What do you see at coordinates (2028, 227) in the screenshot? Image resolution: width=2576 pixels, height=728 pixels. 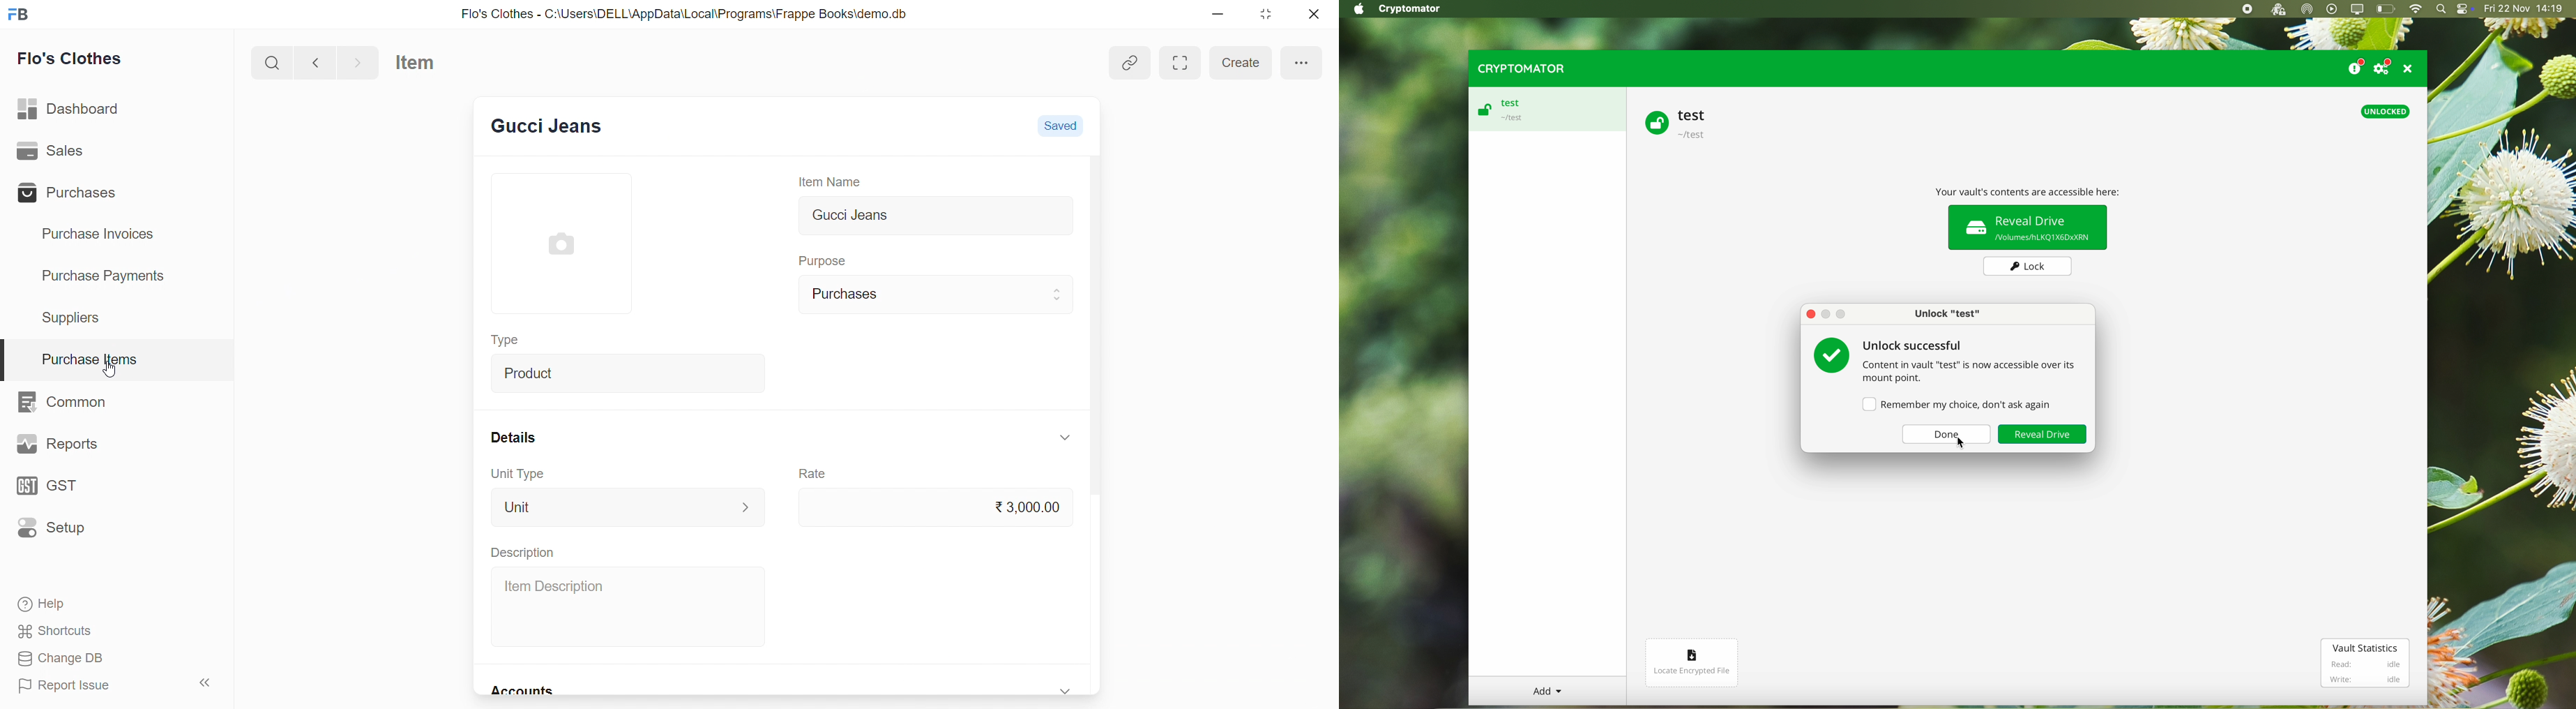 I see `reveal drive` at bounding box center [2028, 227].